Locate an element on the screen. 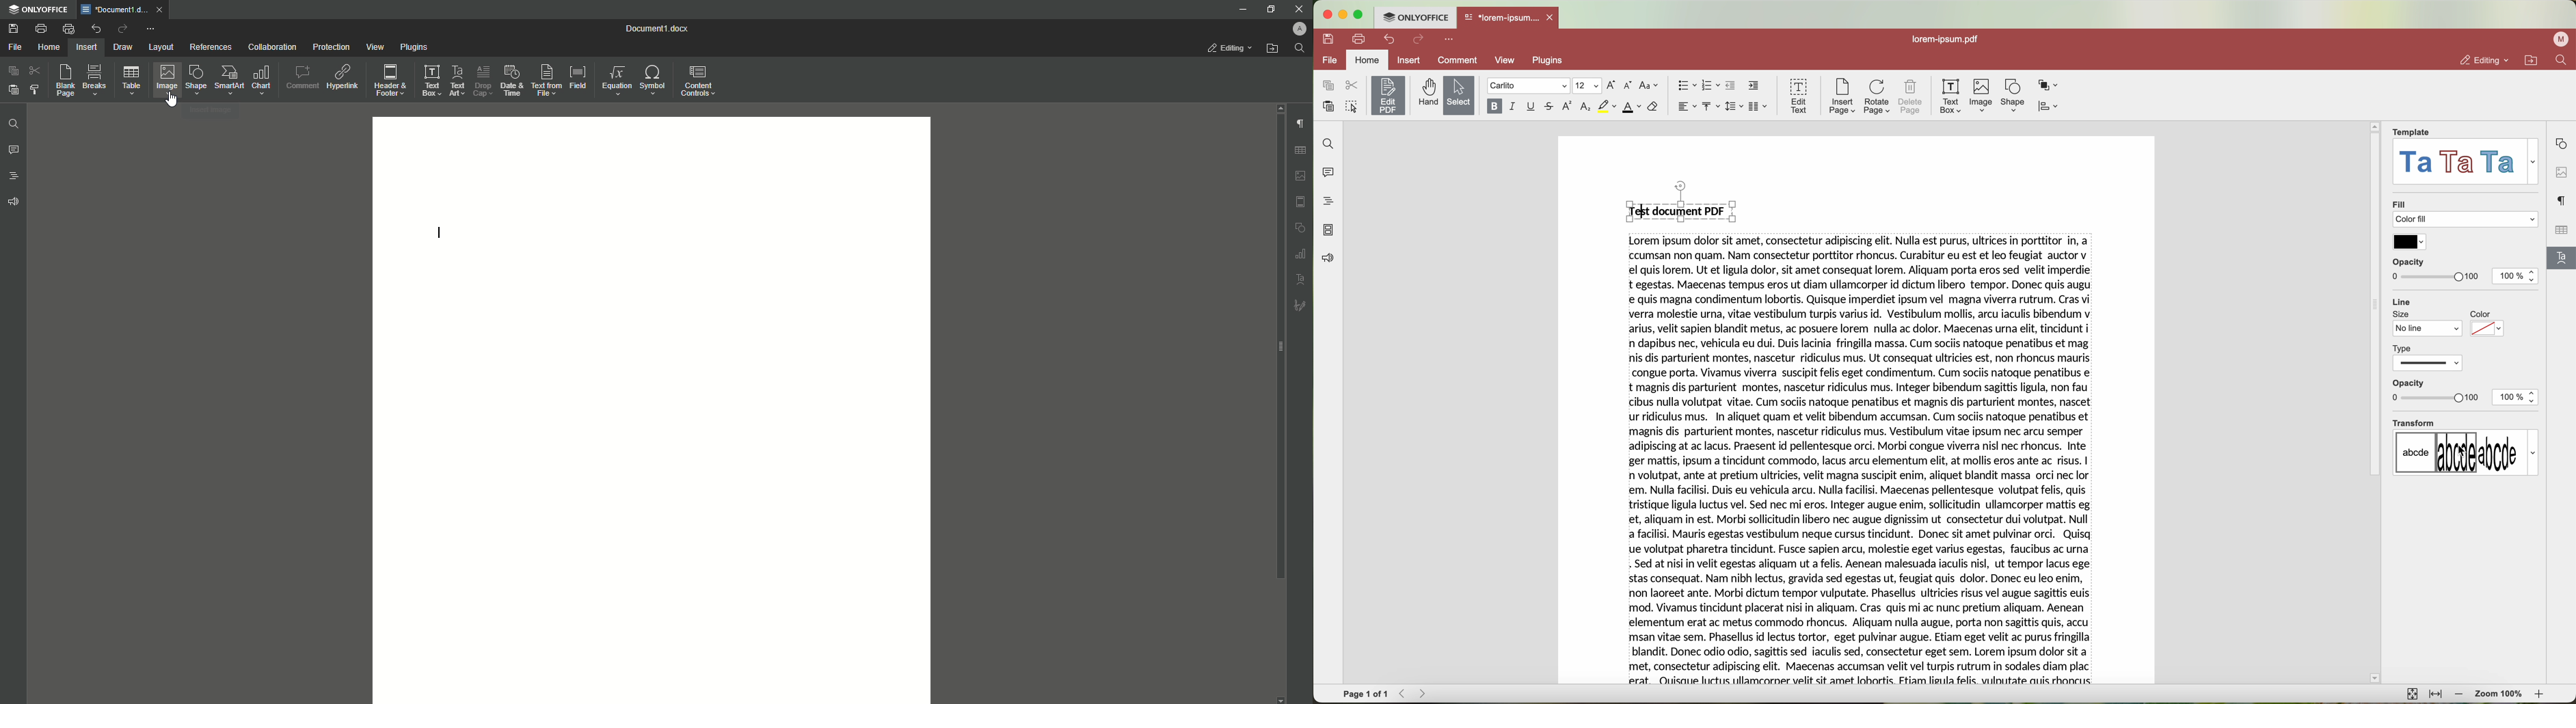 Image resolution: width=2576 pixels, height=728 pixels. Choose Styling is located at coordinates (36, 90).